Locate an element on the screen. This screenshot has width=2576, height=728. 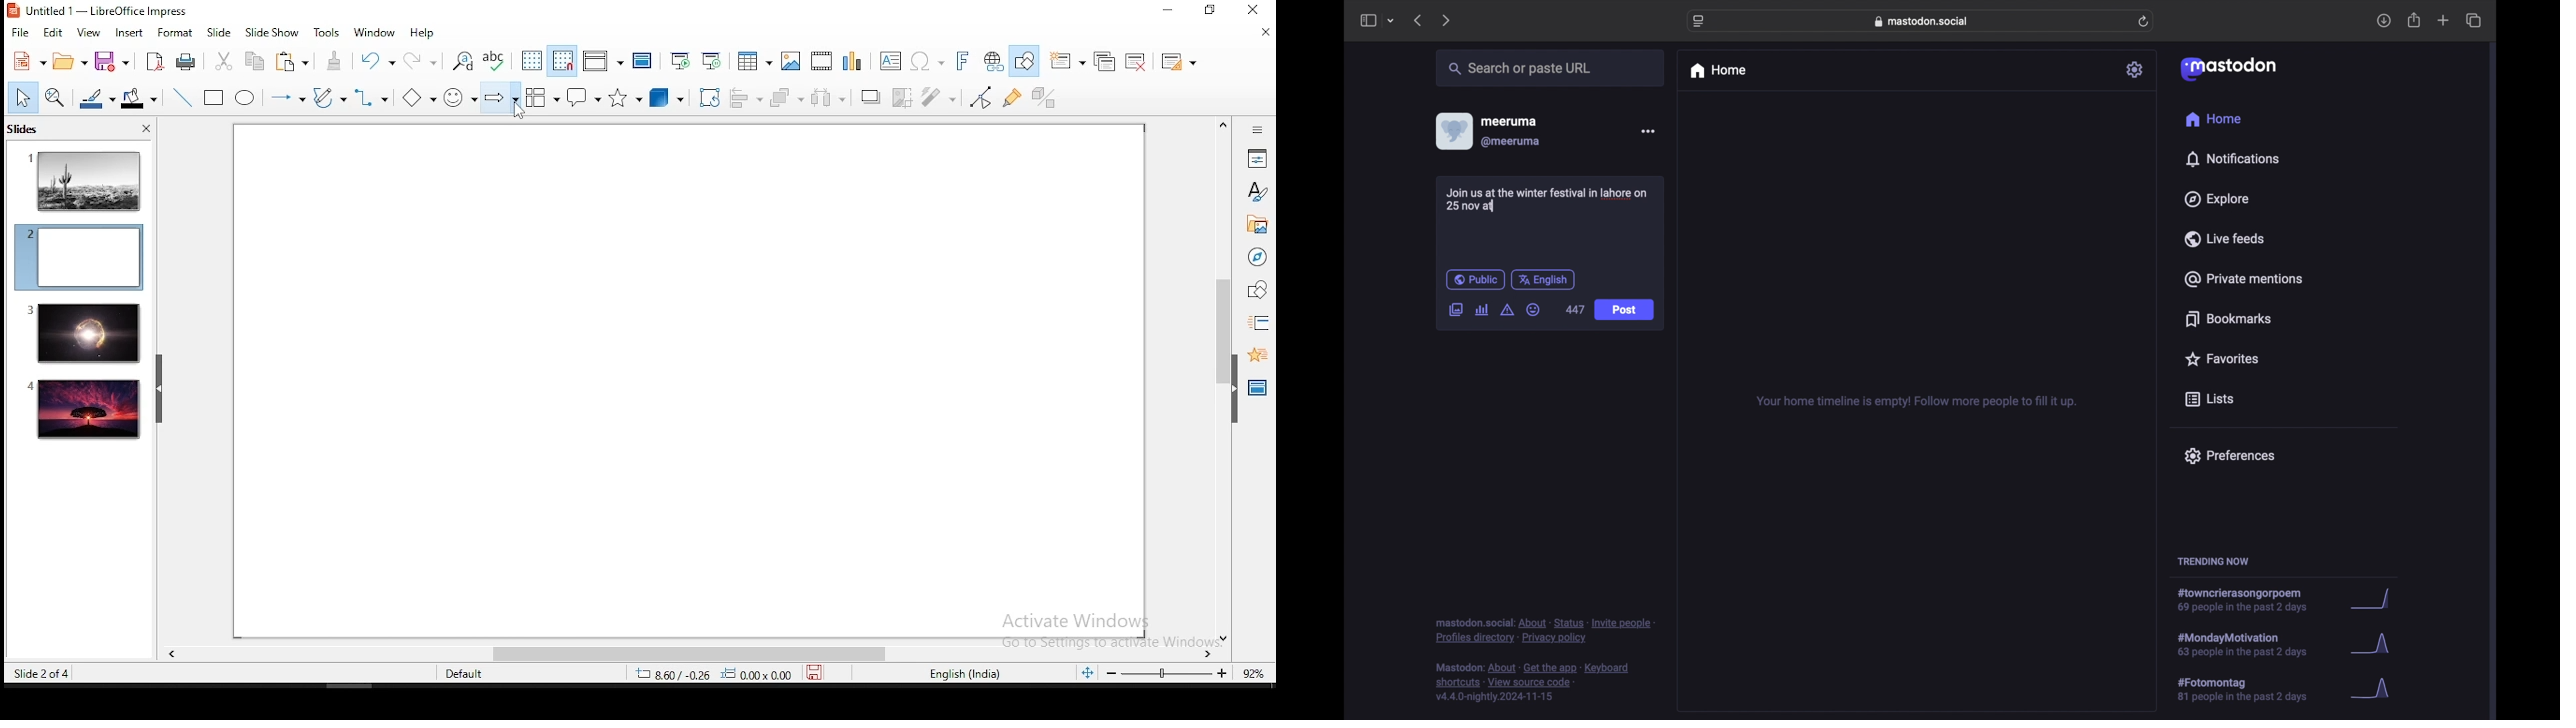
restore is located at coordinates (1206, 12).